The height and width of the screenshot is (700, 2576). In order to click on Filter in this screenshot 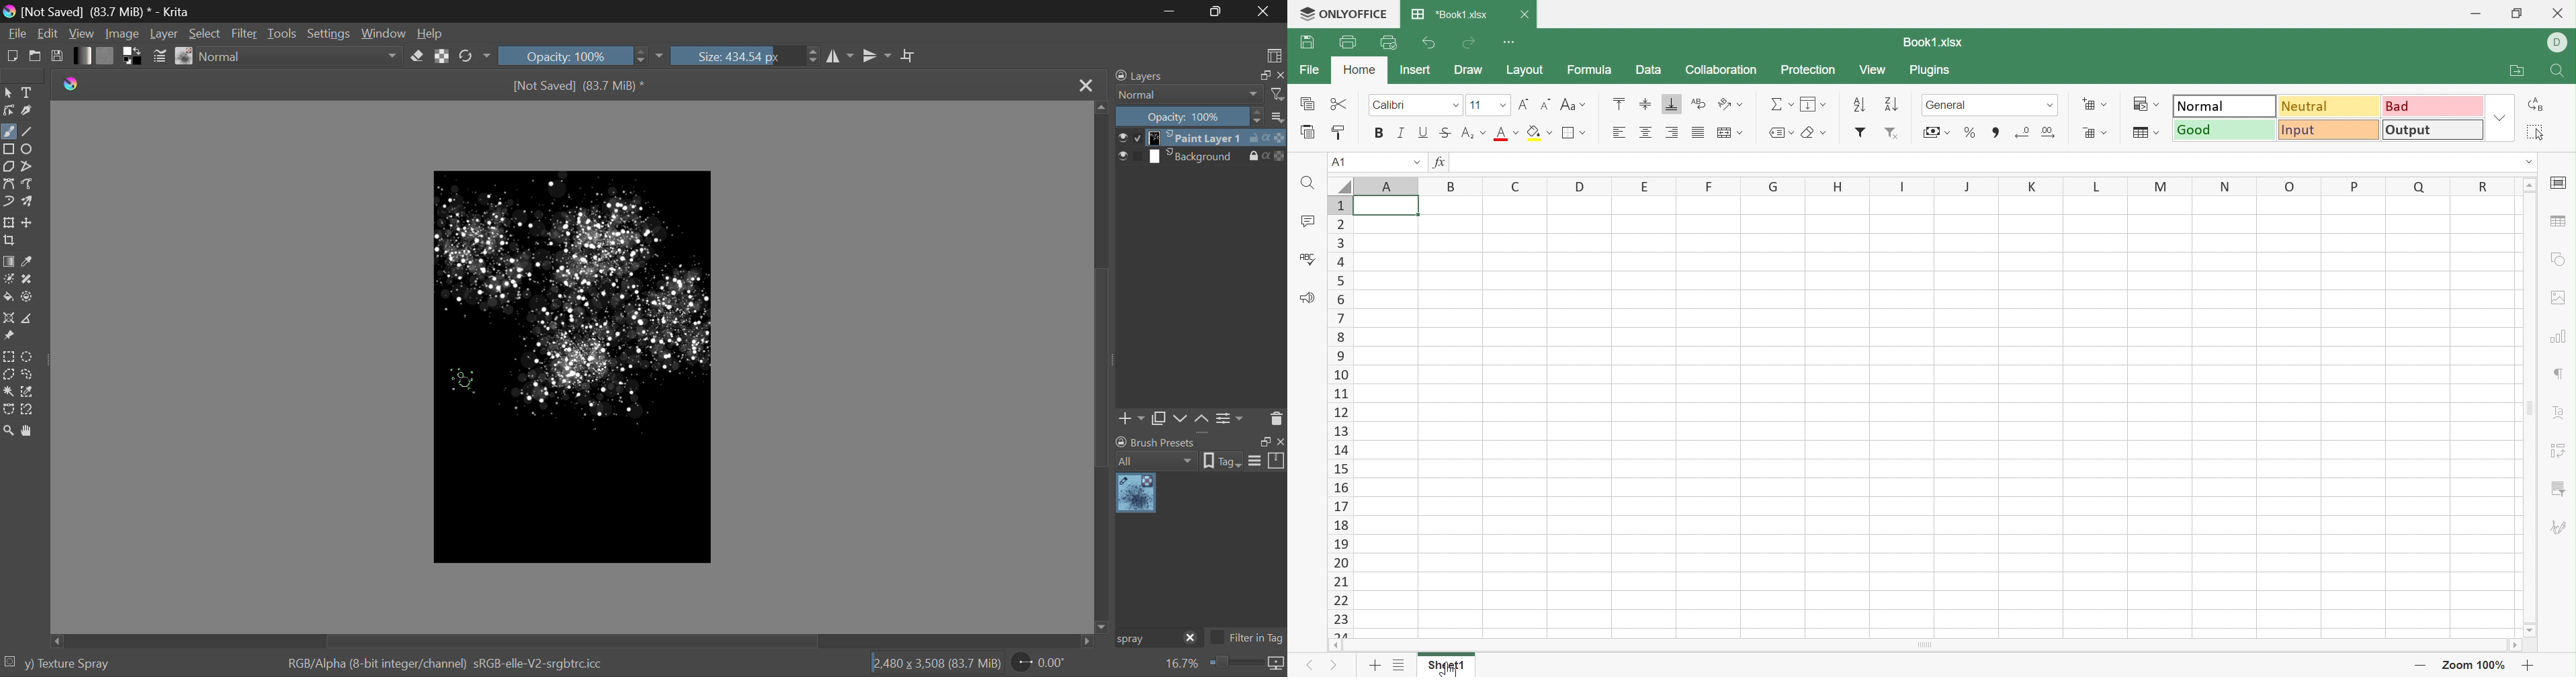, I will do `click(245, 34)`.